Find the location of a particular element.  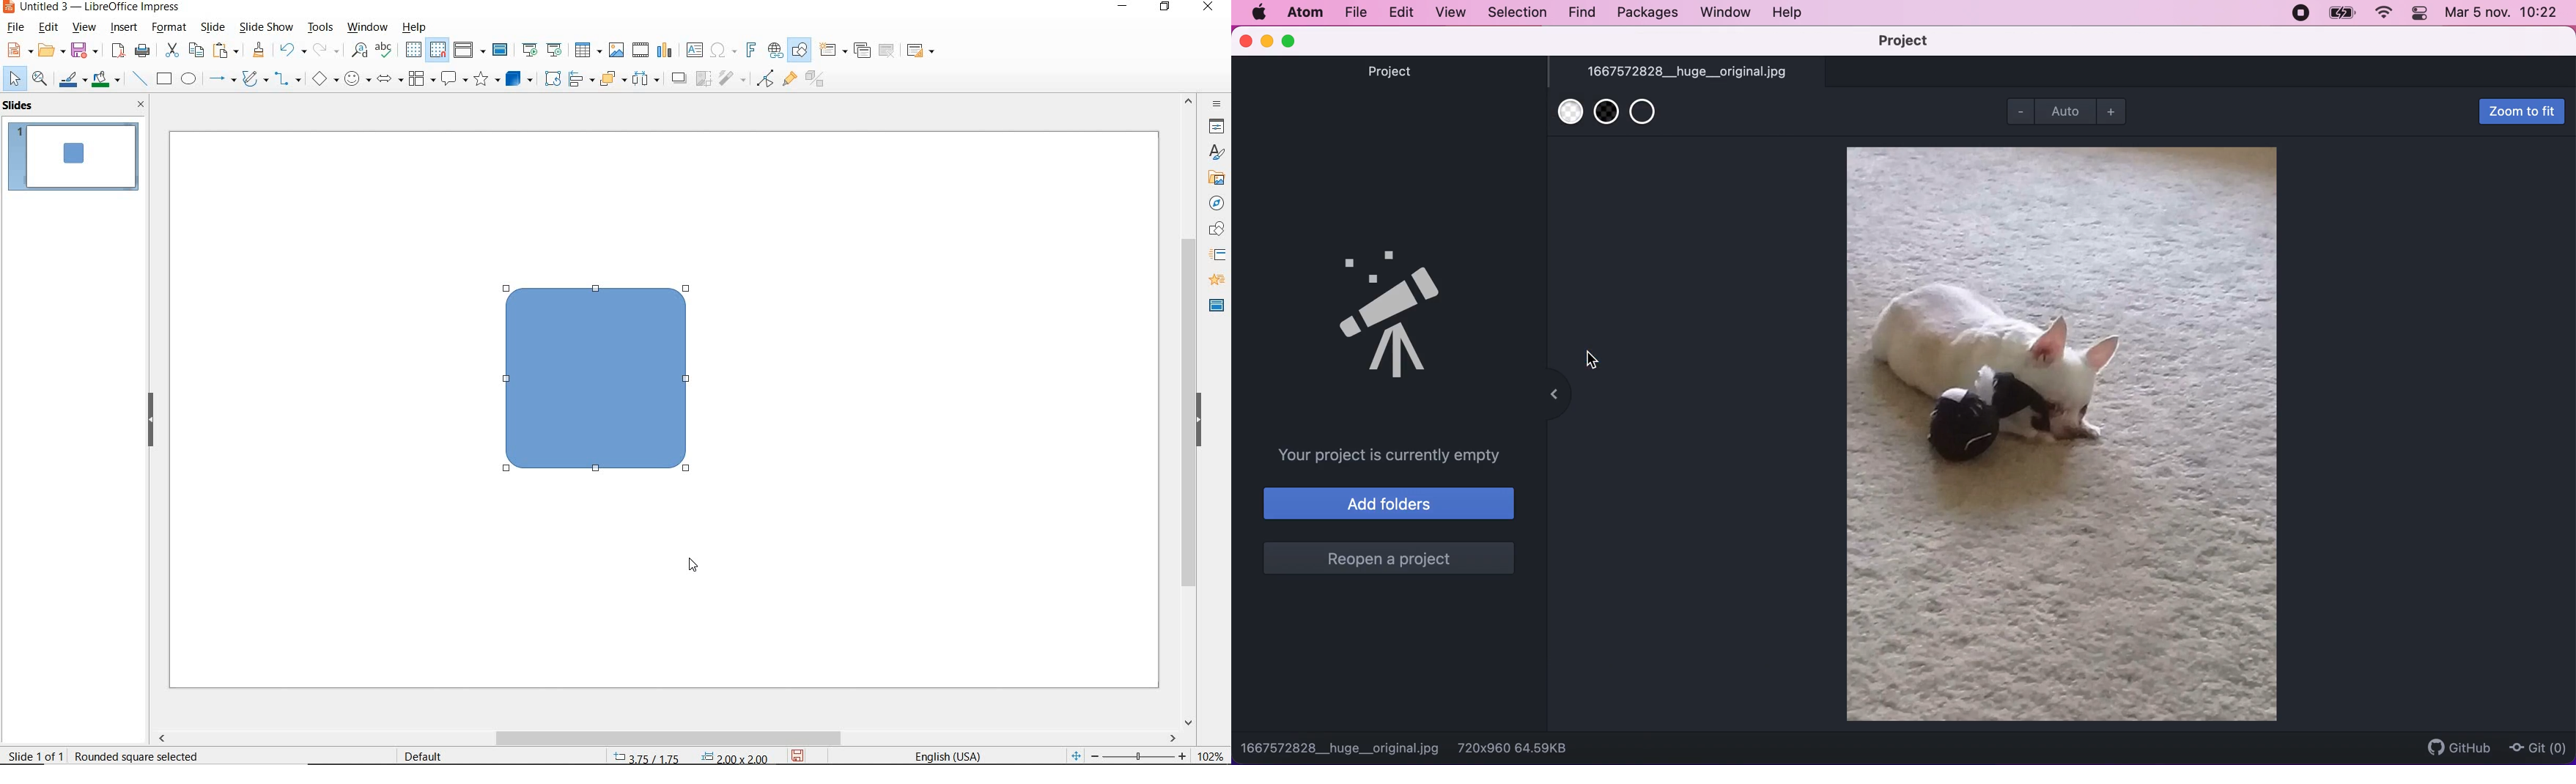

window is located at coordinates (369, 29).